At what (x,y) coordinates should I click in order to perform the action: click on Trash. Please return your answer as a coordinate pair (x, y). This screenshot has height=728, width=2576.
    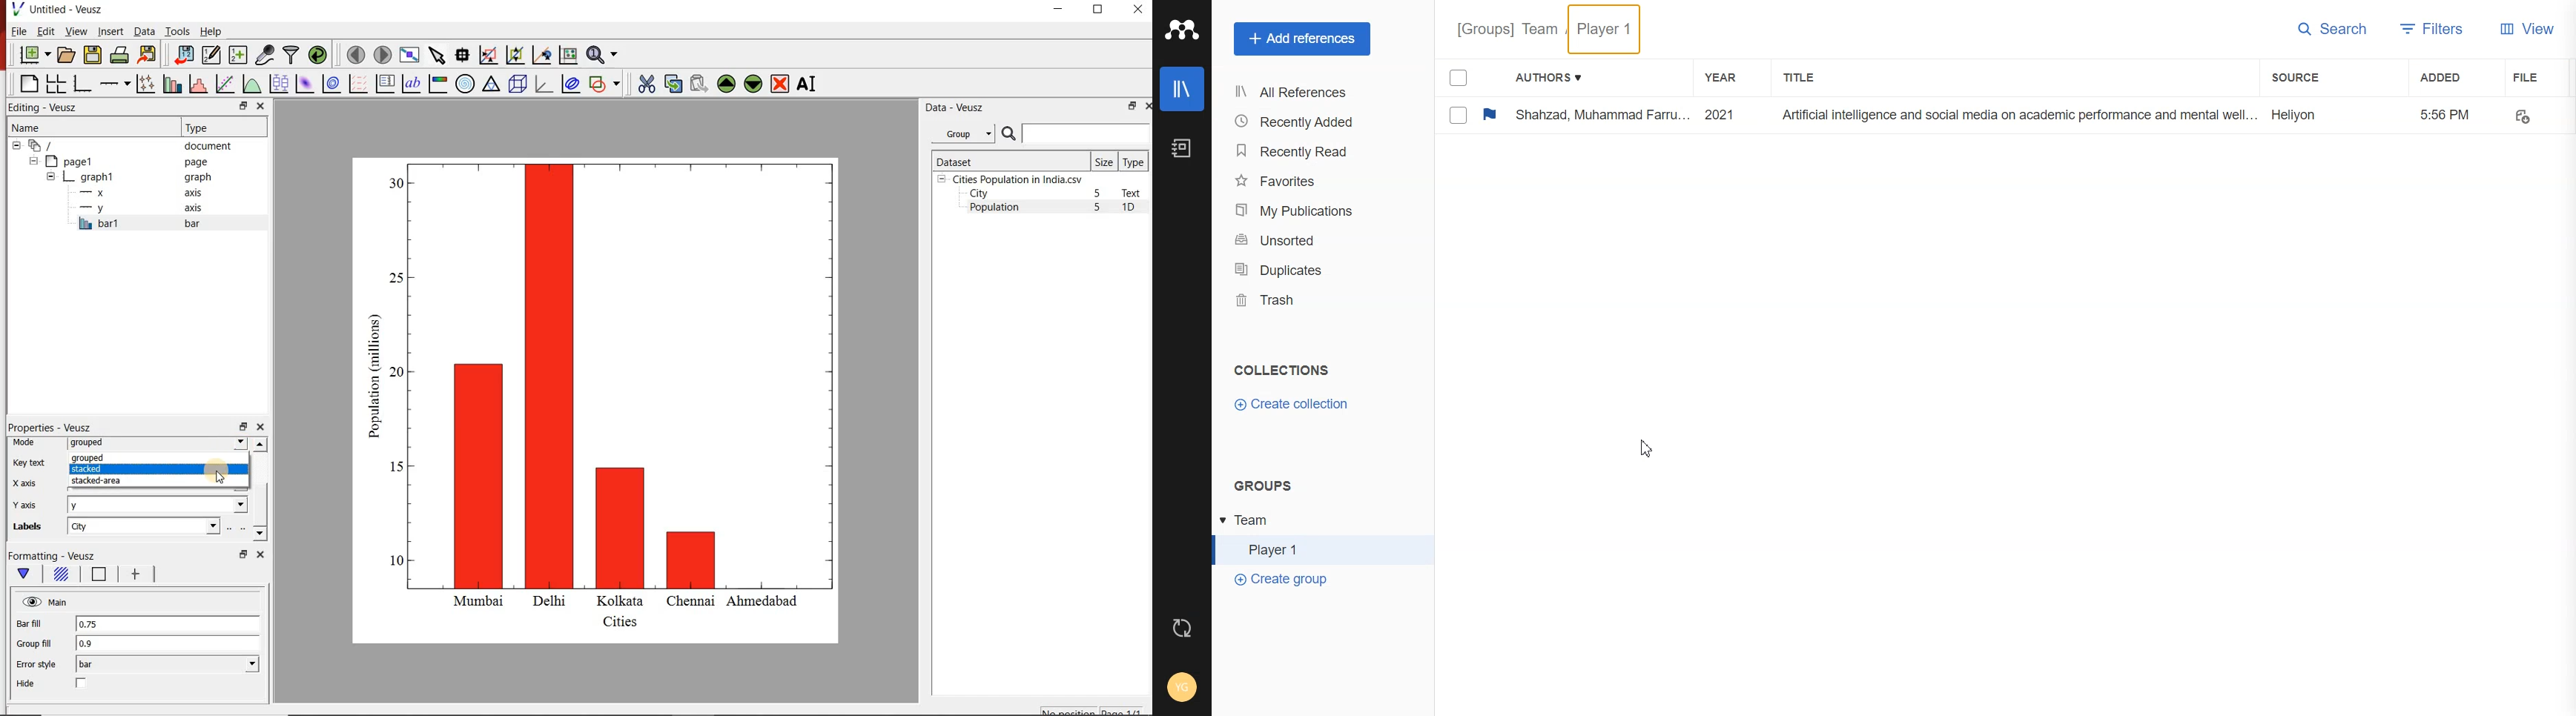
    Looking at the image, I should click on (1301, 300).